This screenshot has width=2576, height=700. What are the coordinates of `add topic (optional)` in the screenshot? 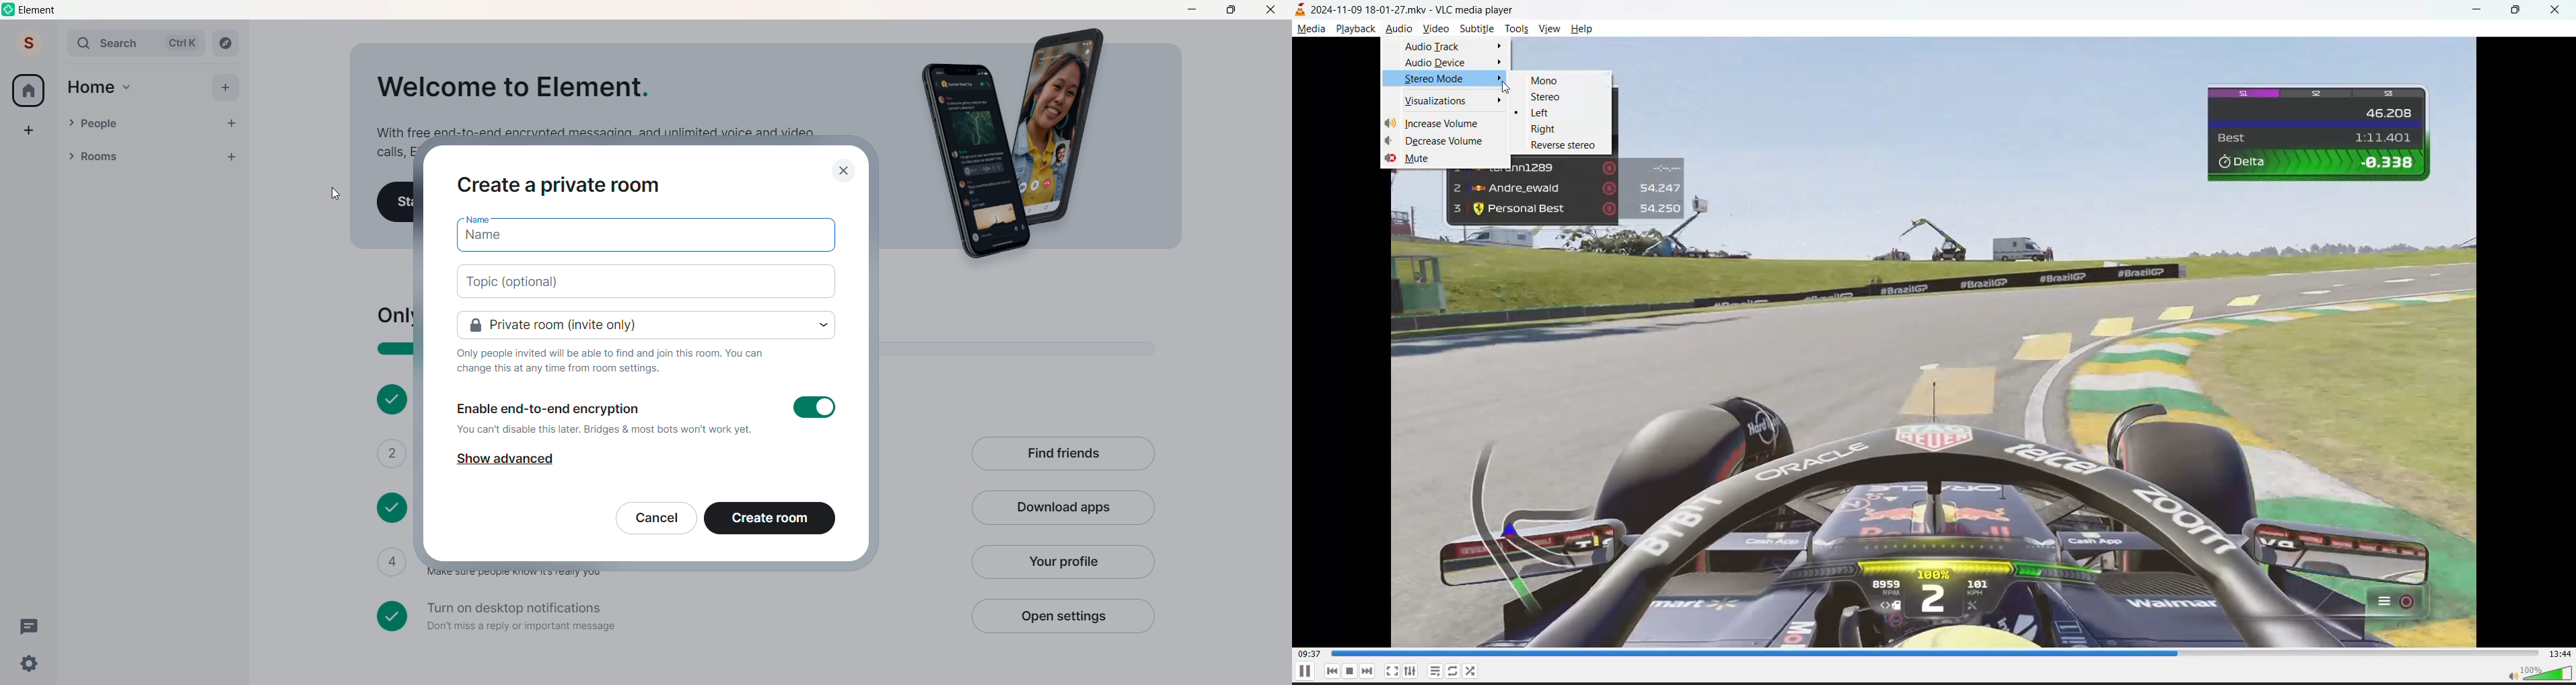 It's located at (647, 282).